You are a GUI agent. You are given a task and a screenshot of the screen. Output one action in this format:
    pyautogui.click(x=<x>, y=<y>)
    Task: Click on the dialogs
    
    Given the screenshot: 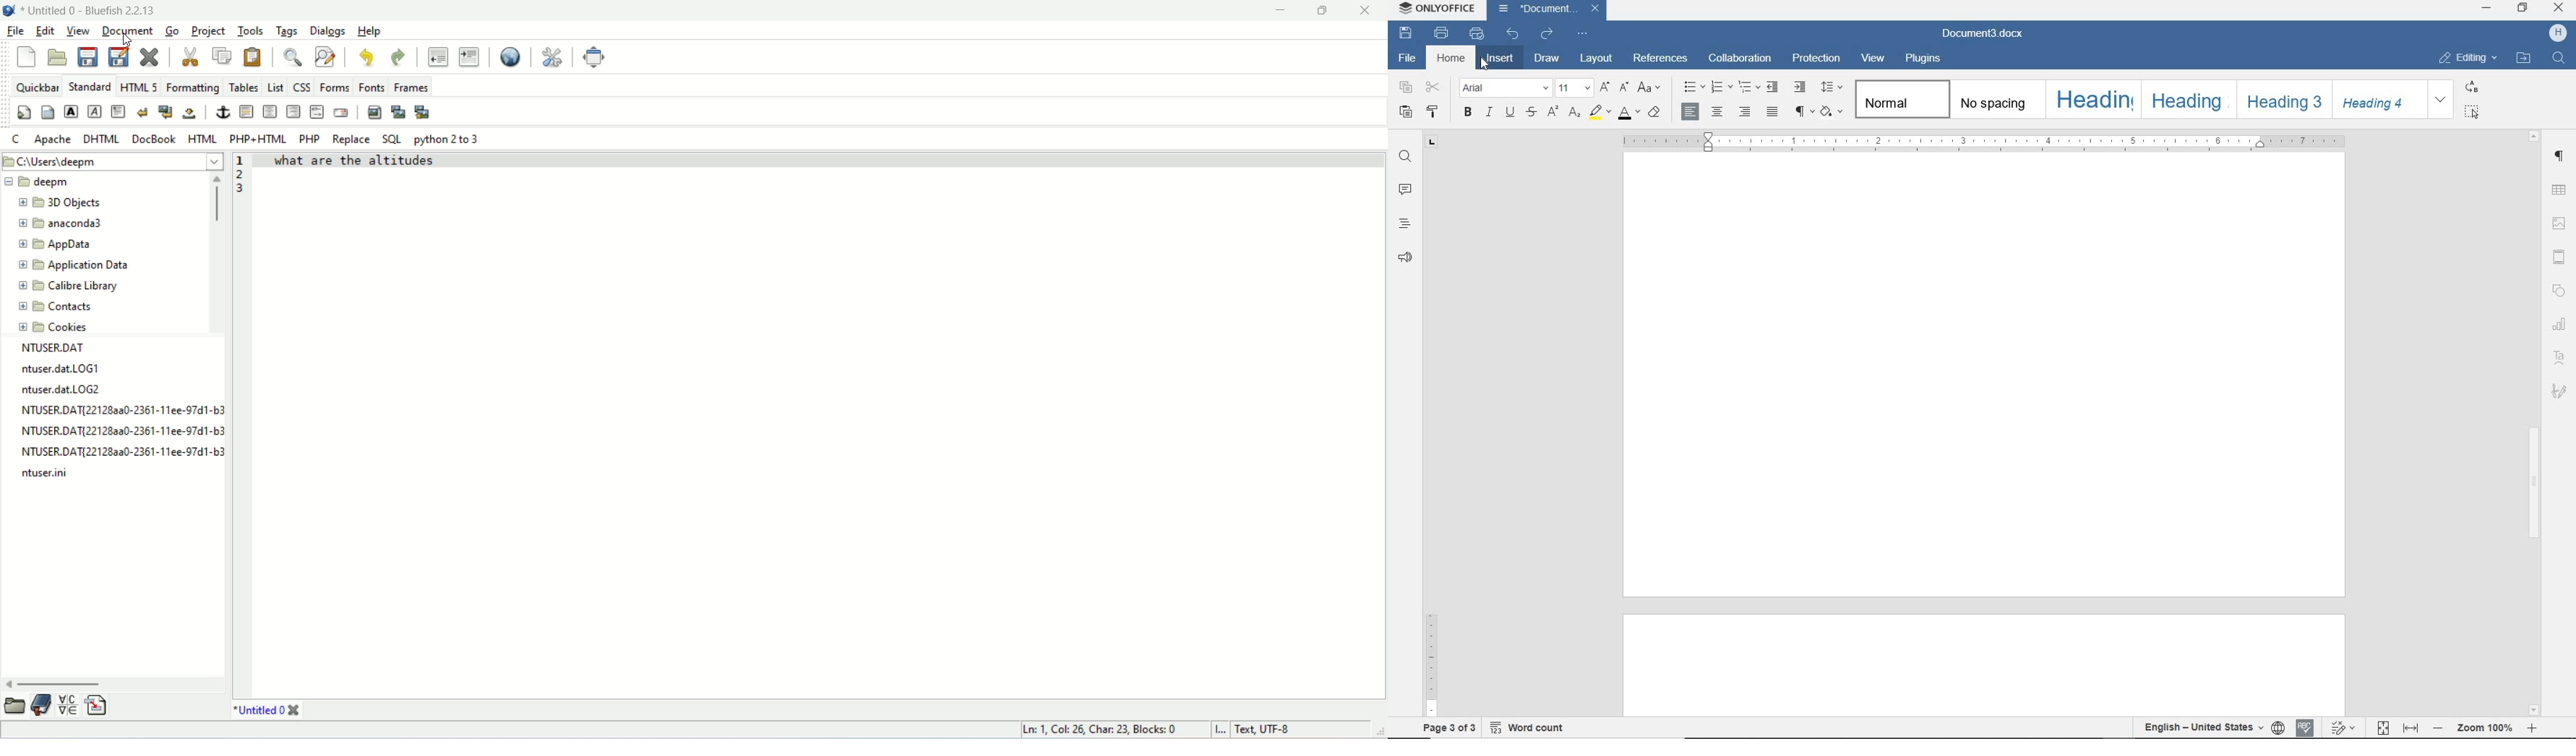 What is the action you would take?
    pyautogui.click(x=330, y=32)
    